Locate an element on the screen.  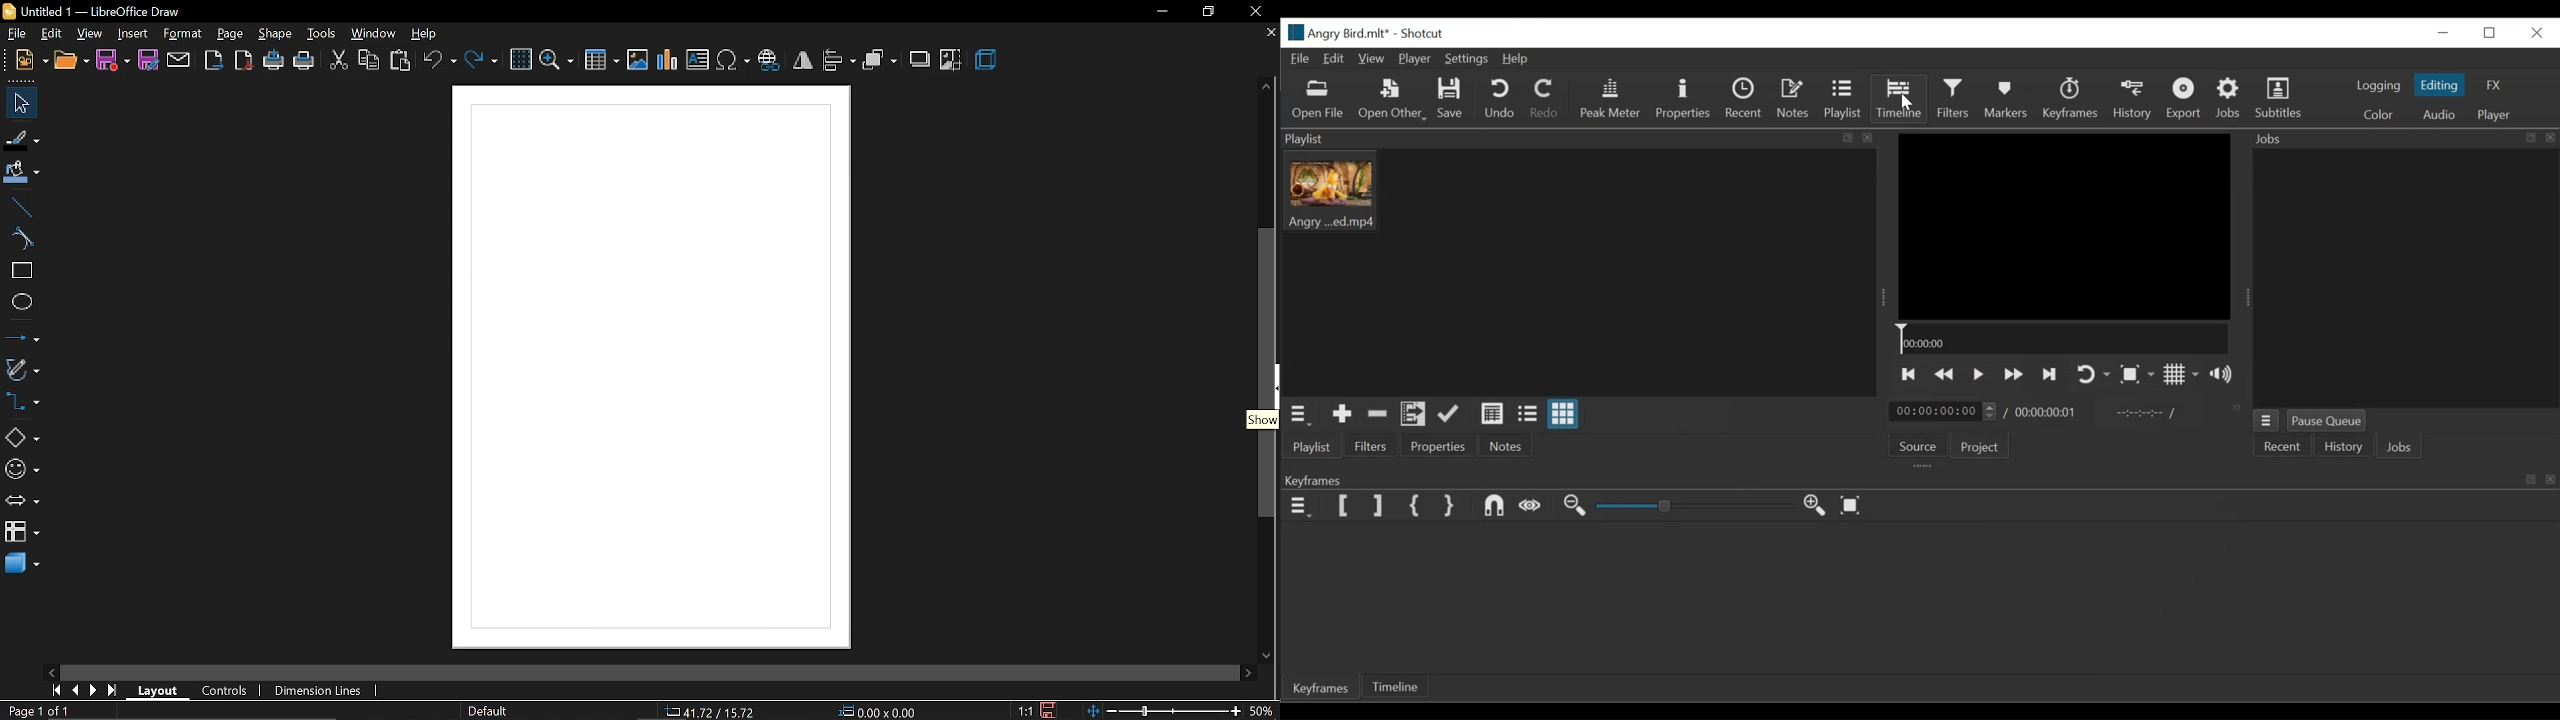
scaling factor is located at coordinates (1025, 710).